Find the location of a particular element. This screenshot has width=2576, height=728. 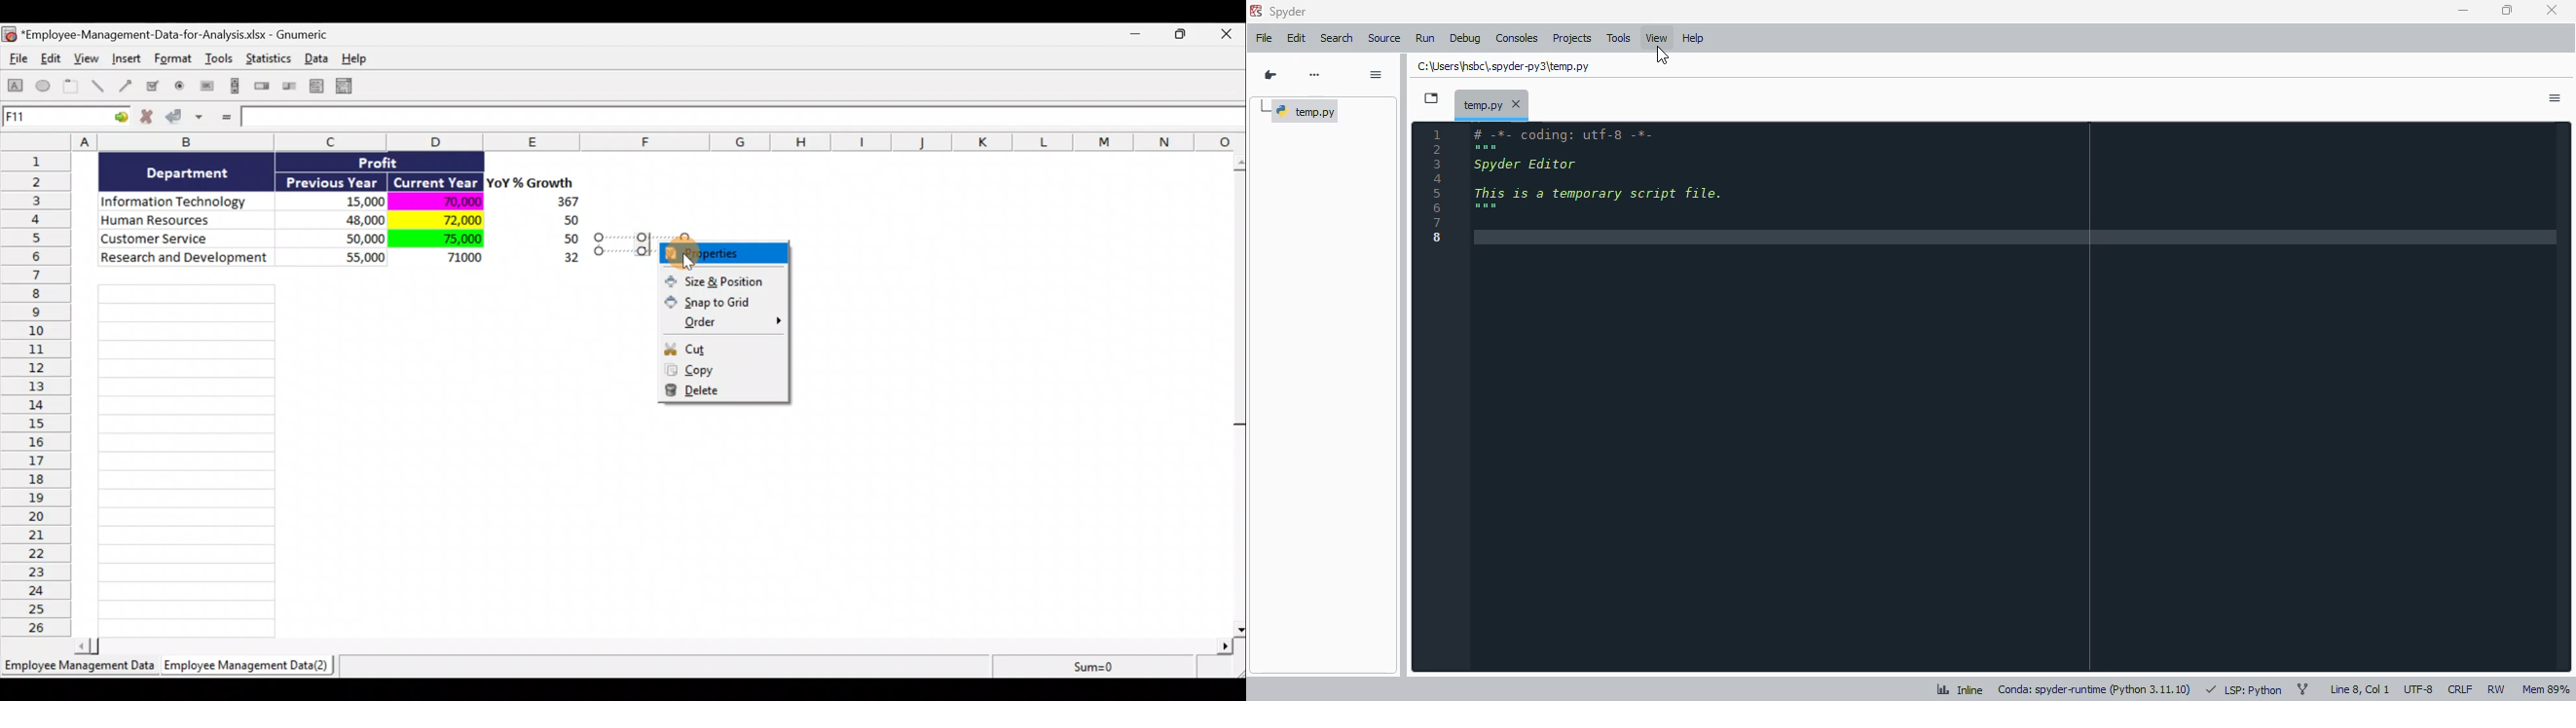

UTF-8 is located at coordinates (2419, 688).